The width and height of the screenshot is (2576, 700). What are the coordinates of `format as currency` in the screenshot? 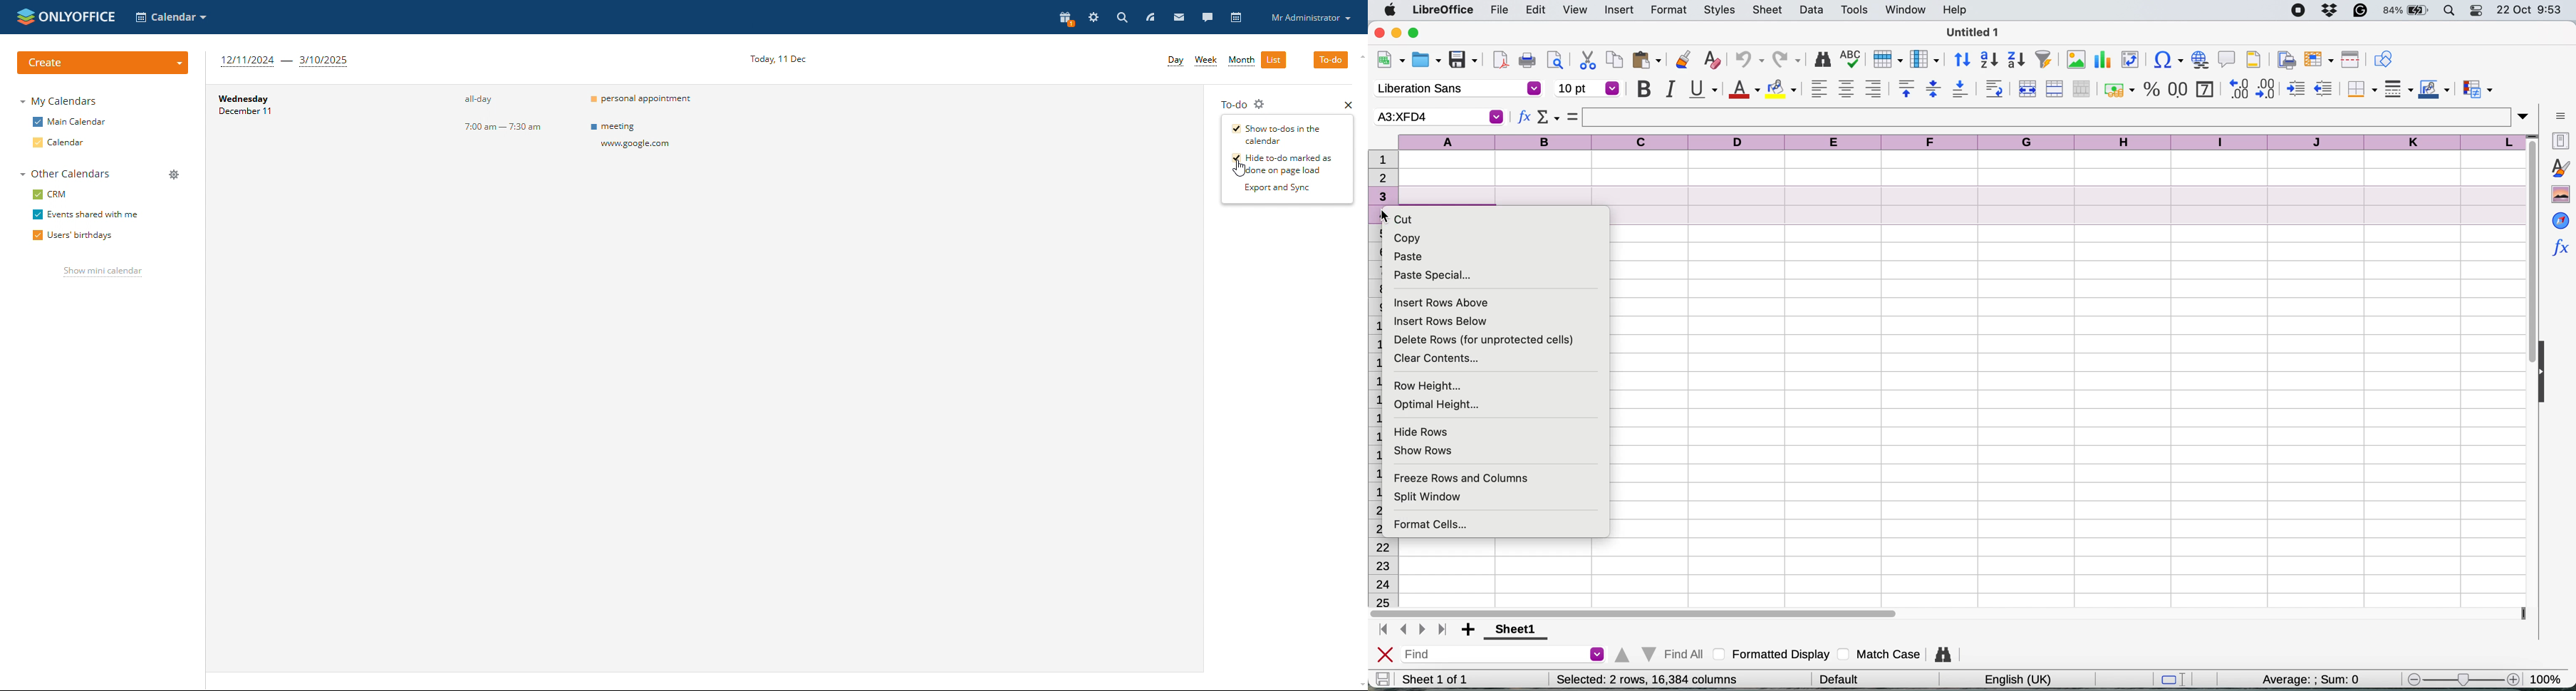 It's located at (2118, 90).